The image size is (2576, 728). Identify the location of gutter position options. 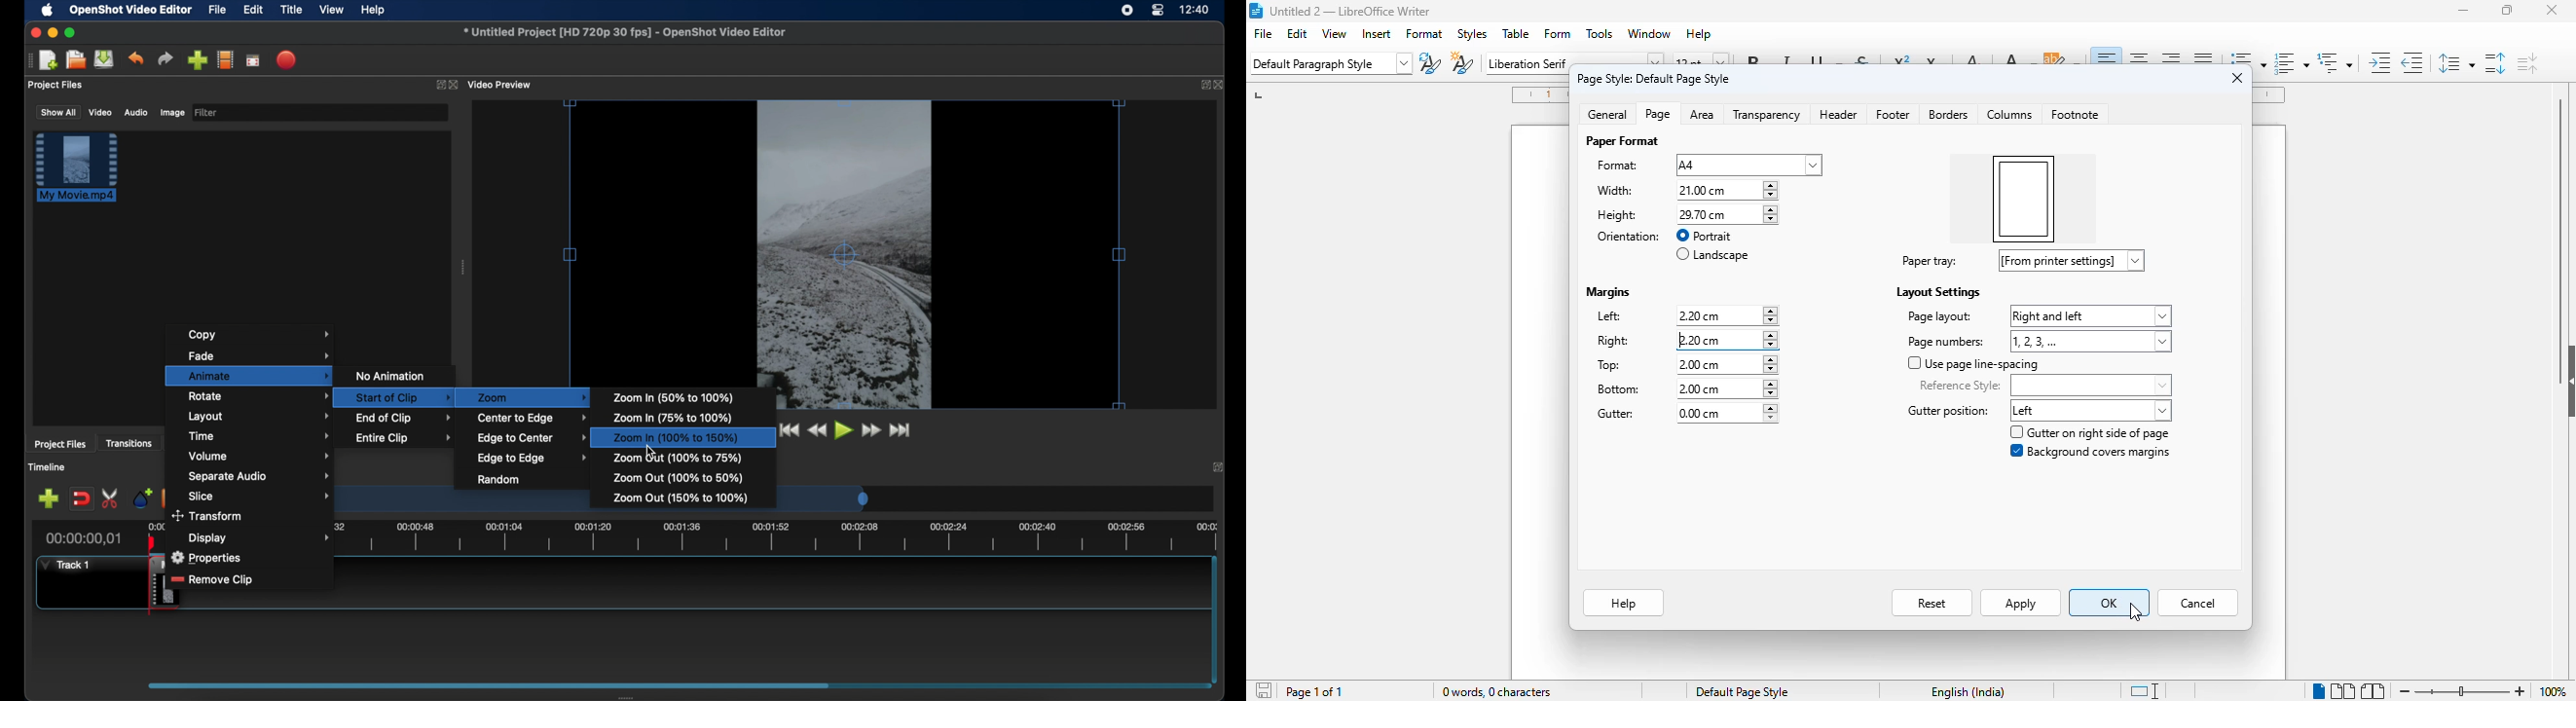
(2088, 411).